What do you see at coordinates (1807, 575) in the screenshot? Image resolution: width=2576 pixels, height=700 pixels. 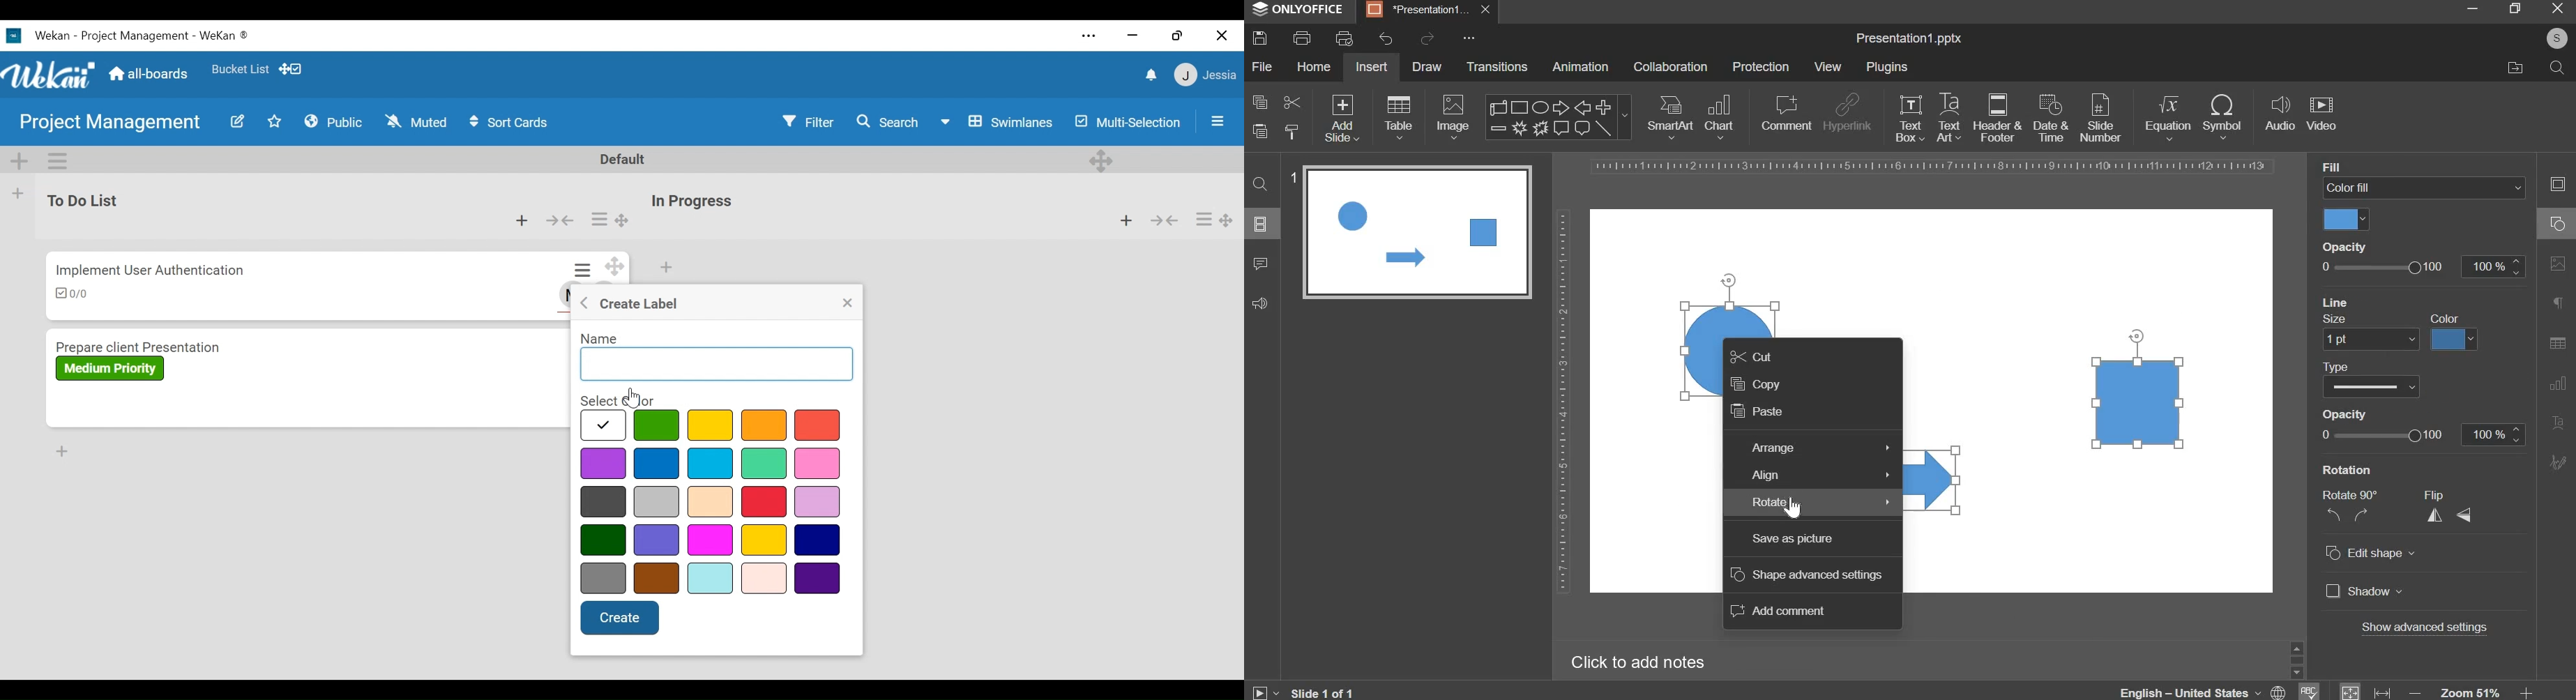 I see `shape advanced settings` at bounding box center [1807, 575].